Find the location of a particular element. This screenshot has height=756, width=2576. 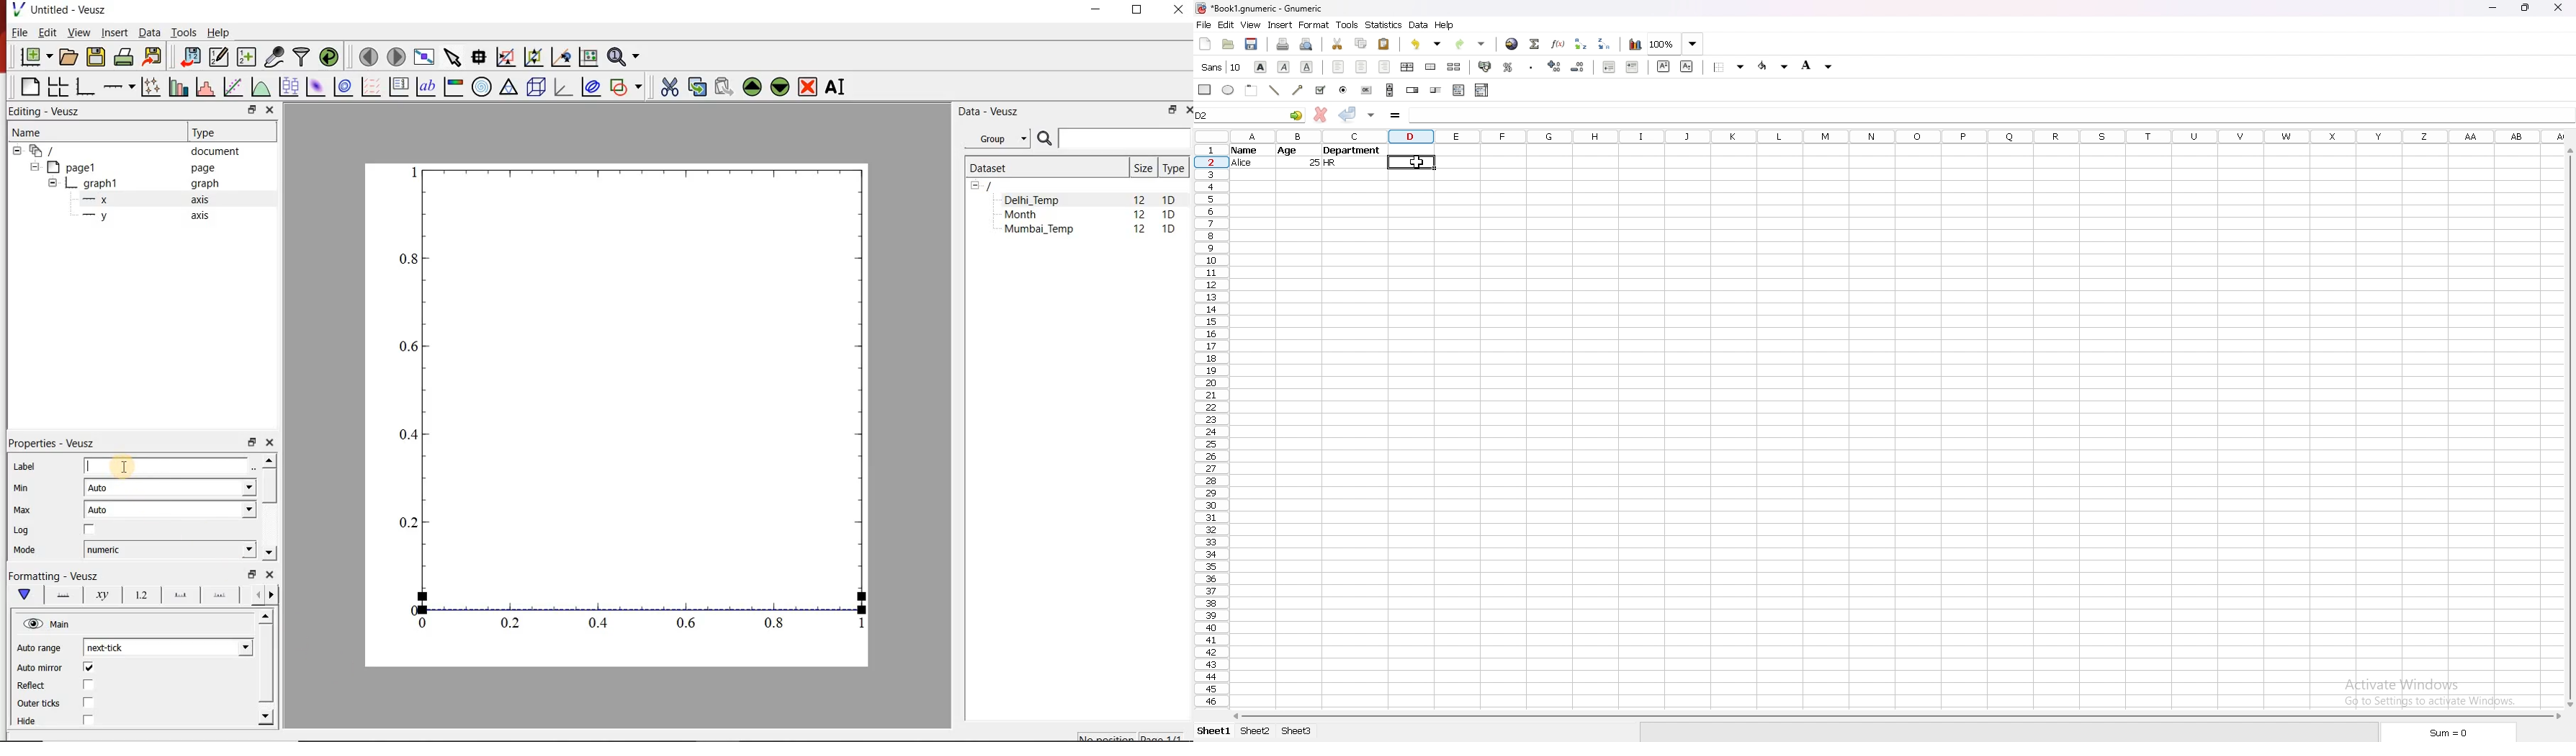

SEARCH DATASETS is located at coordinates (1113, 139).